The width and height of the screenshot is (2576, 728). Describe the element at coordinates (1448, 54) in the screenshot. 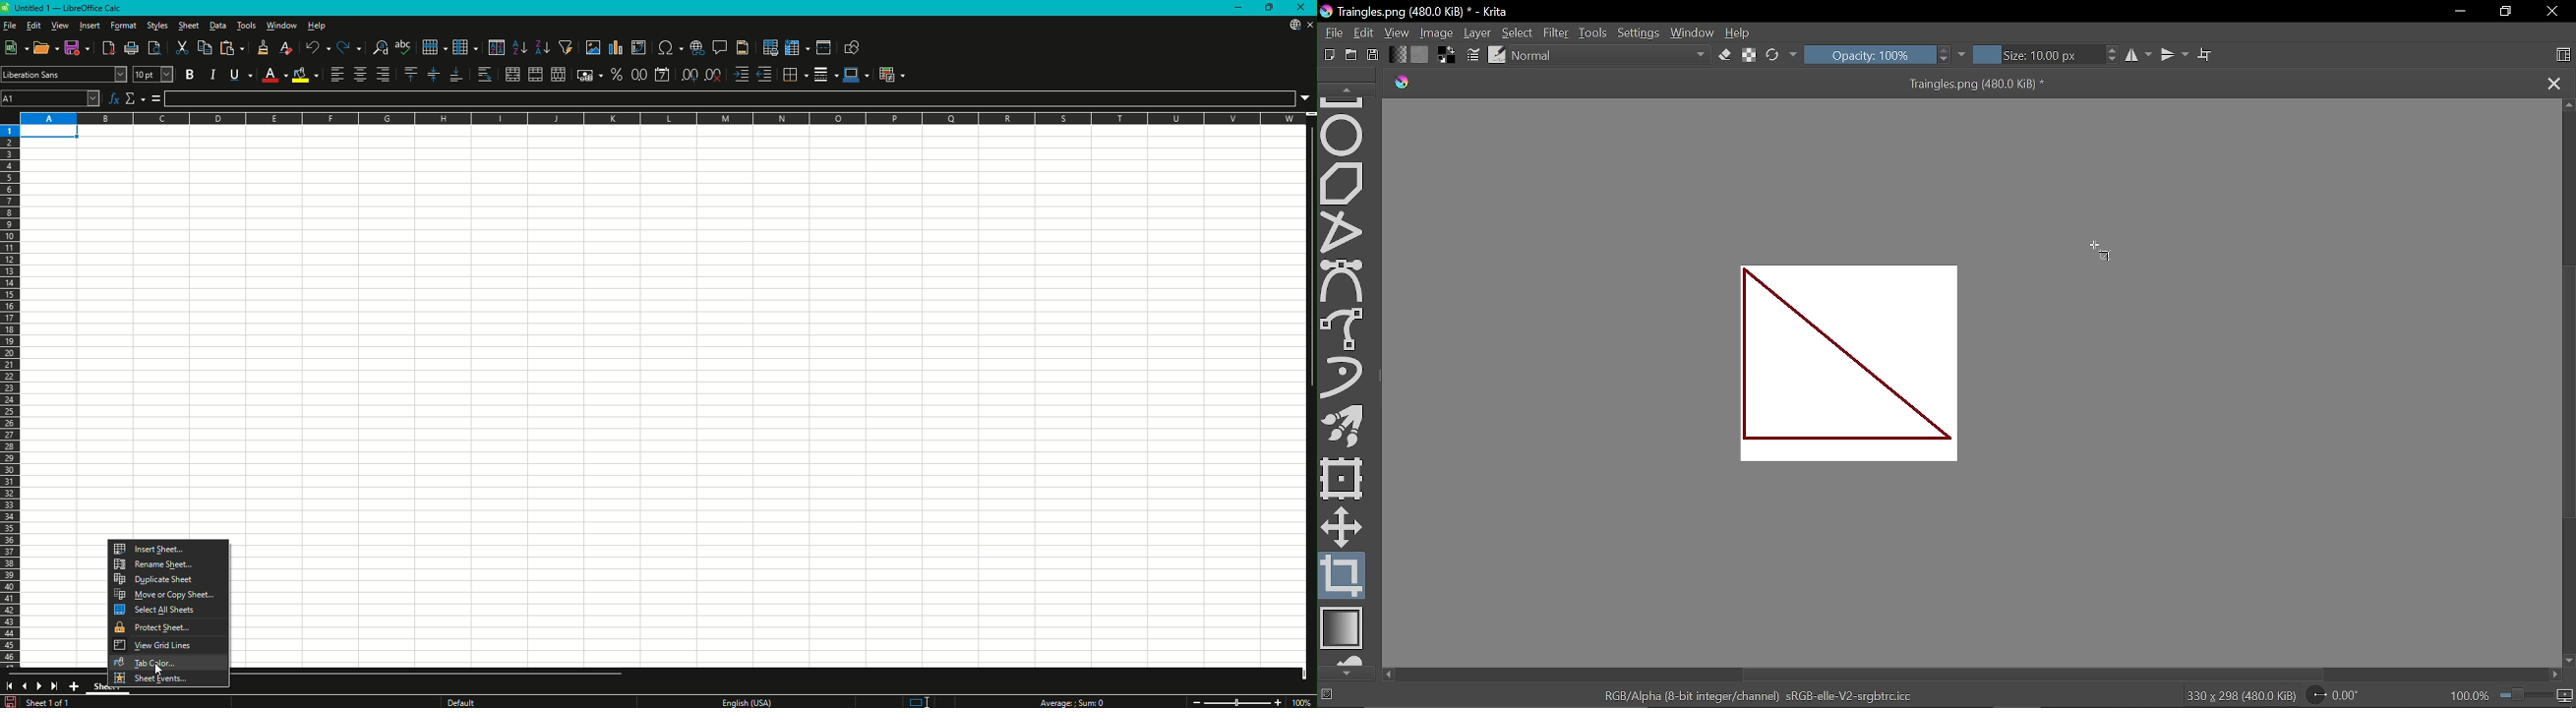

I see `Foreground color` at that location.